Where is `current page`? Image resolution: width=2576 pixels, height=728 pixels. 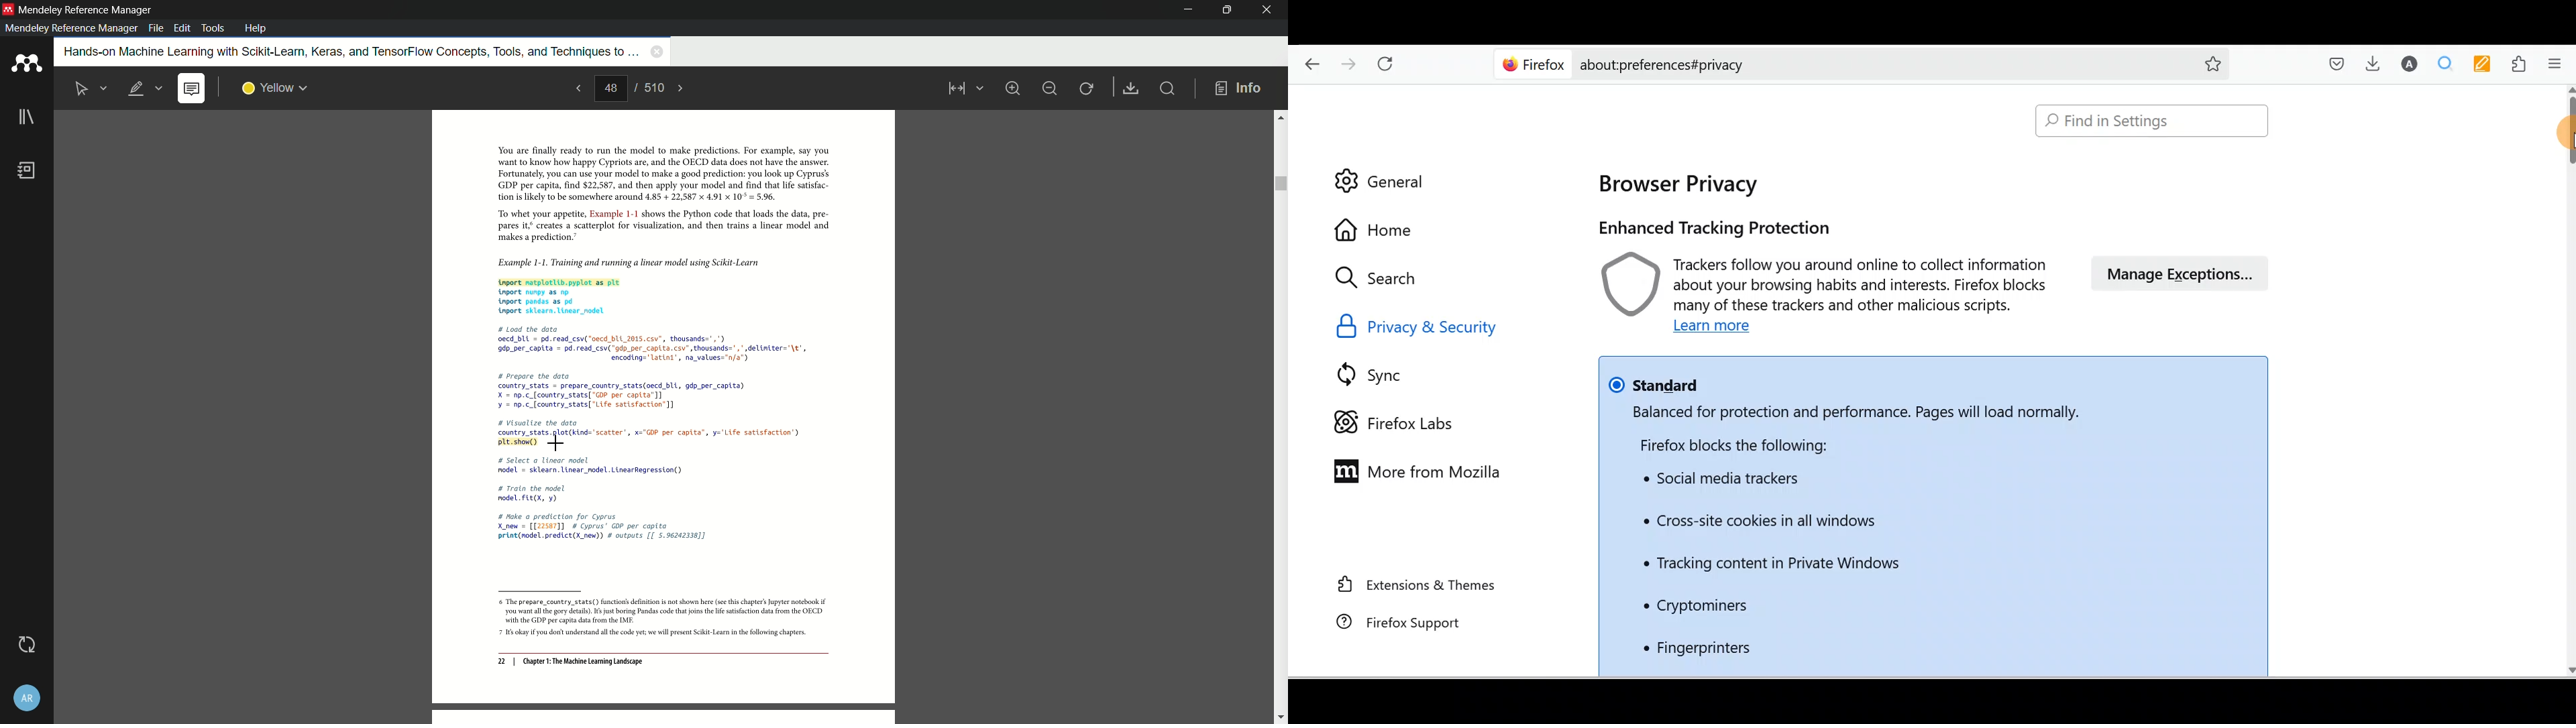 current page is located at coordinates (610, 88).